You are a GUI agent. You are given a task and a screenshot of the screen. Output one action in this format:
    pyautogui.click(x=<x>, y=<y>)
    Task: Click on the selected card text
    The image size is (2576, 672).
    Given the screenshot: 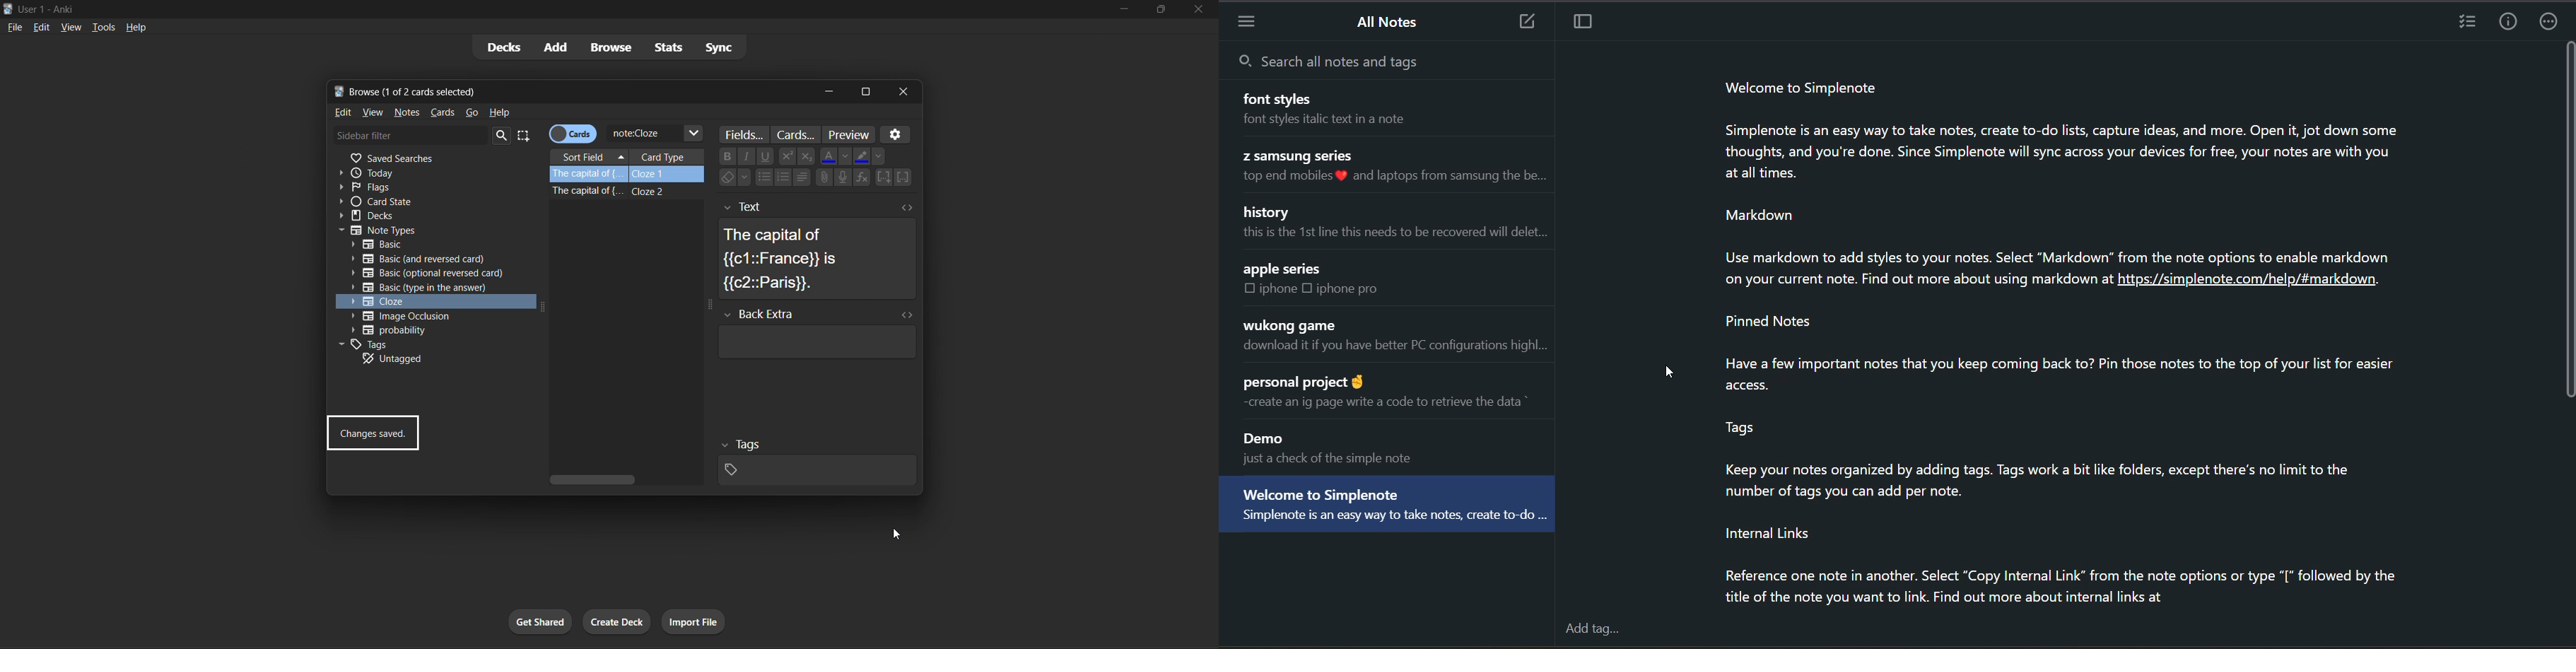 What is the action you would take?
    pyautogui.click(x=818, y=247)
    